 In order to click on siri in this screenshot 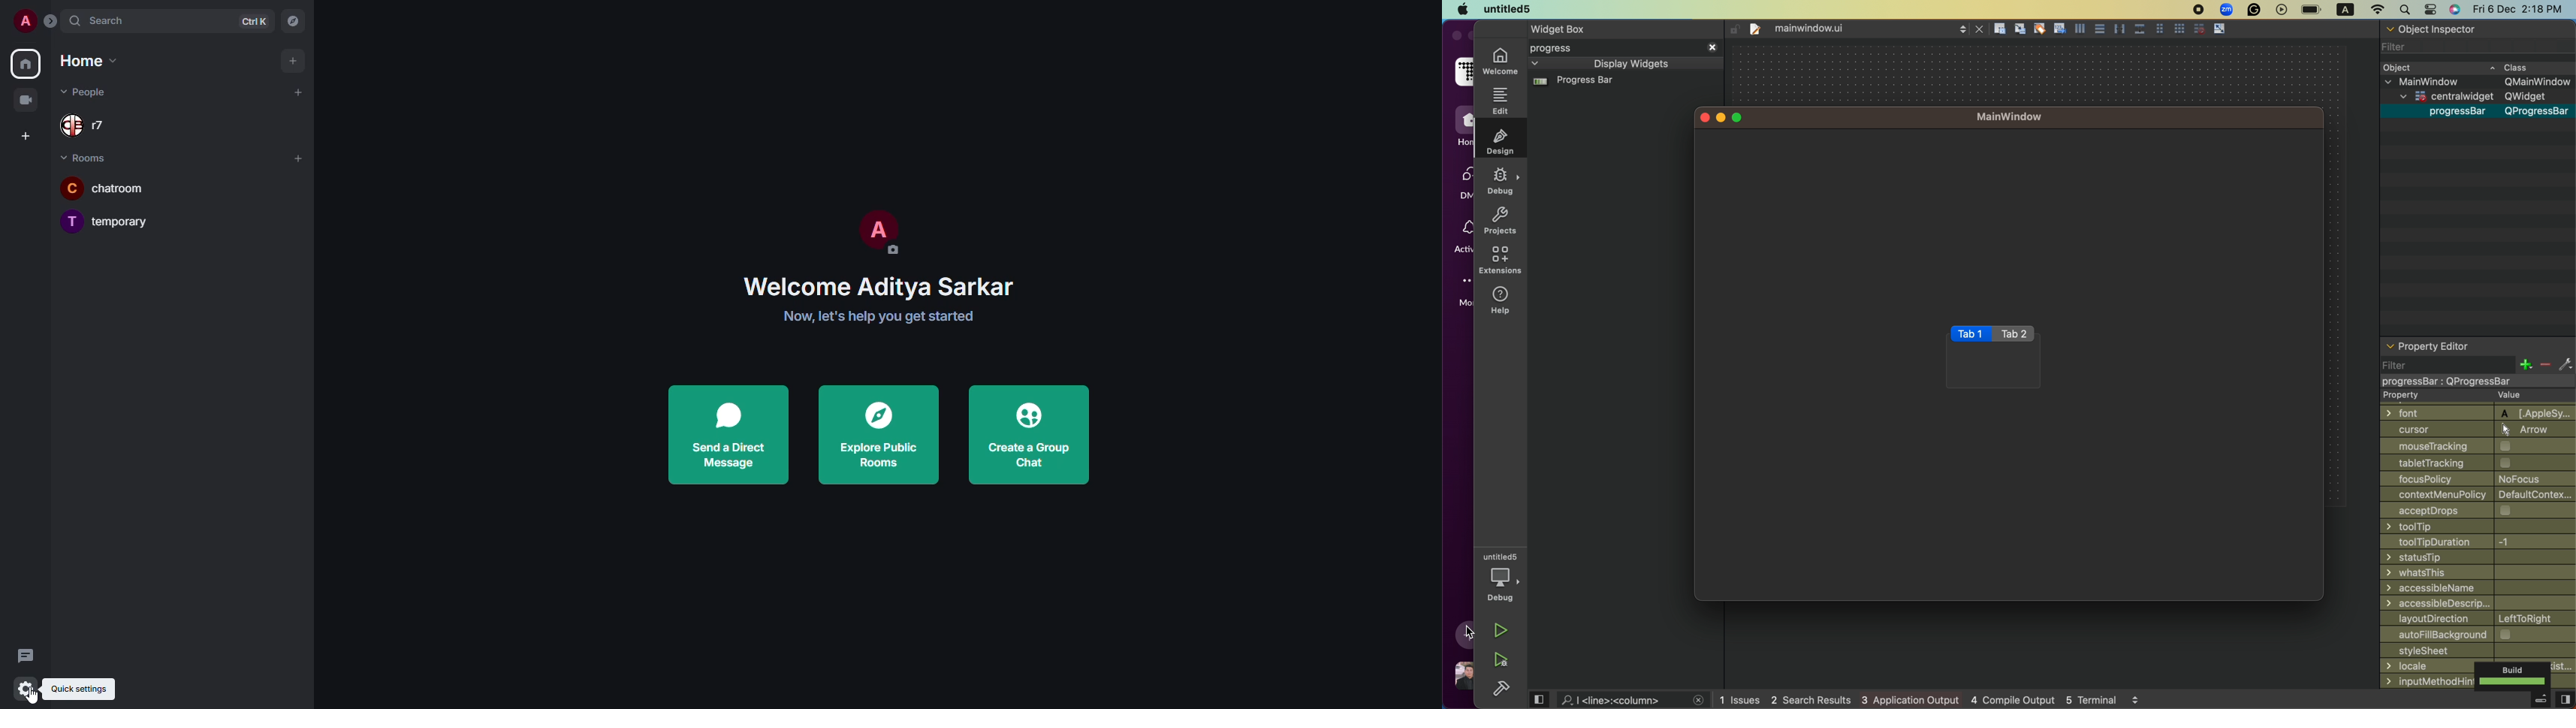, I will do `click(2455, 9)`.